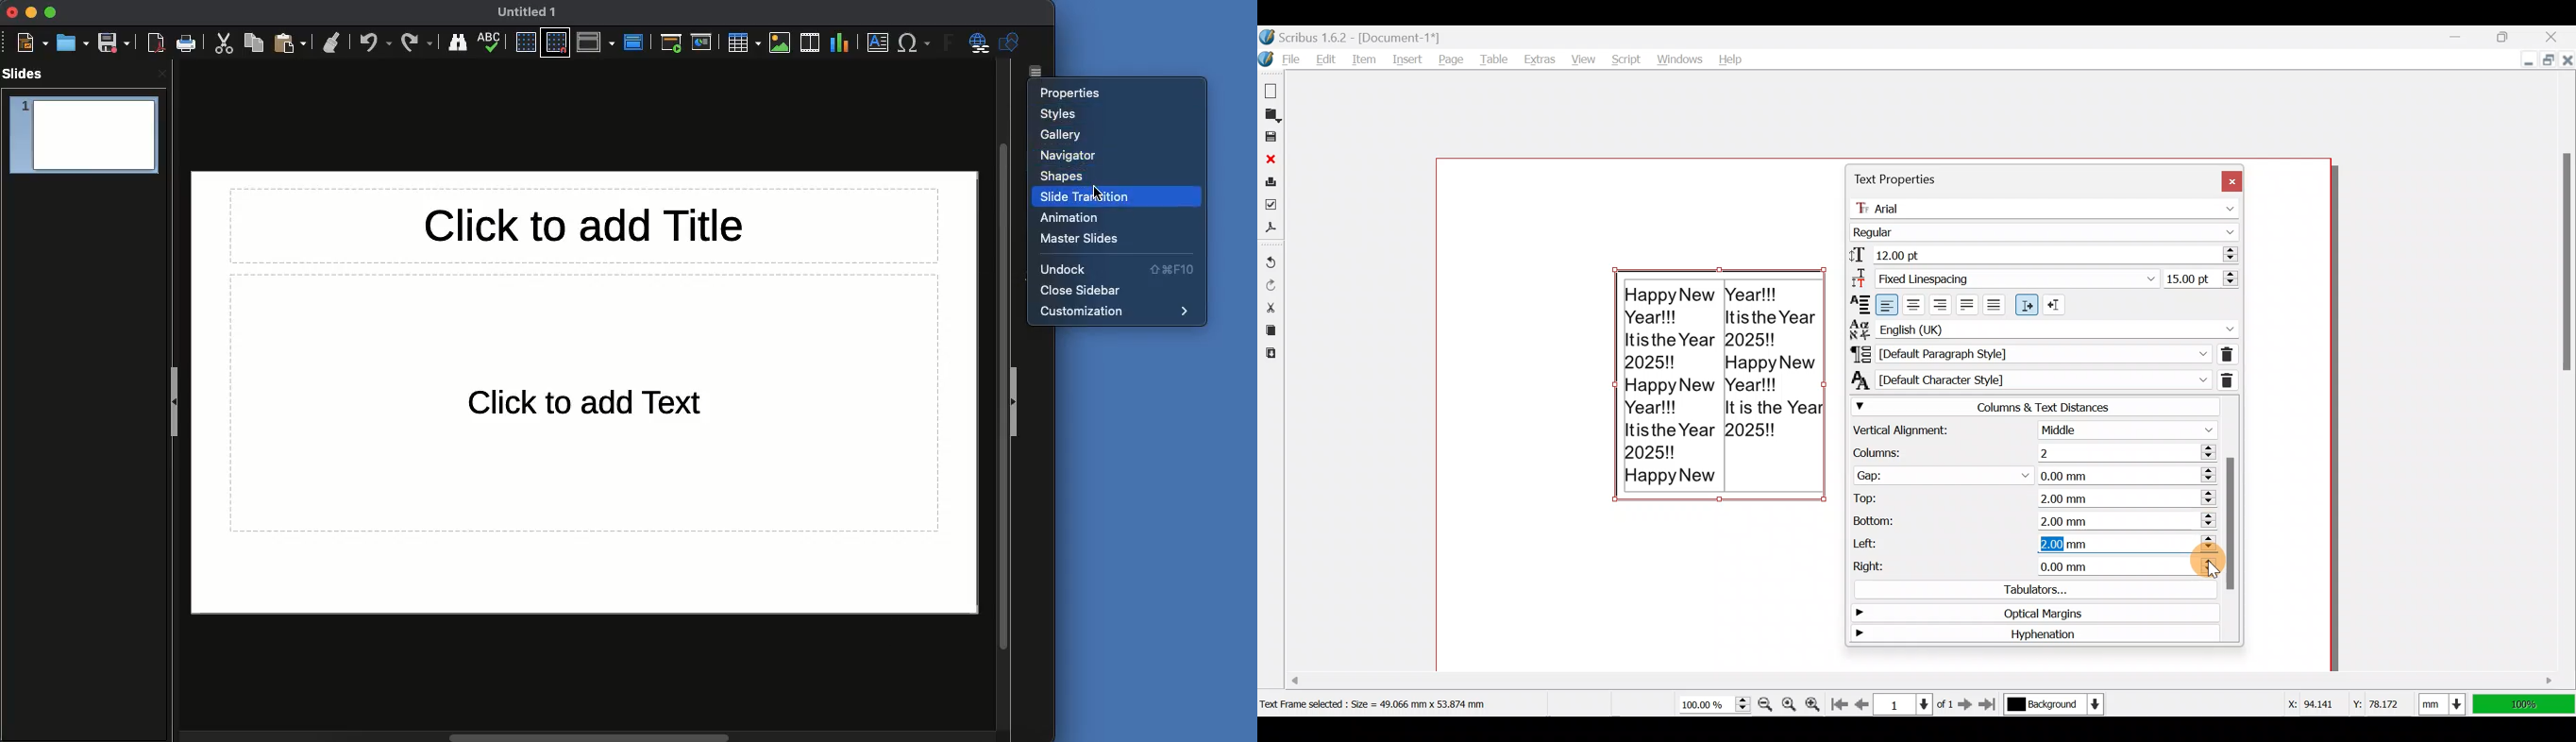  What do you see at coordinates (1177, 269) in the screenshot?
I see `unlock shortcut` at bounding box center [1177, 269].